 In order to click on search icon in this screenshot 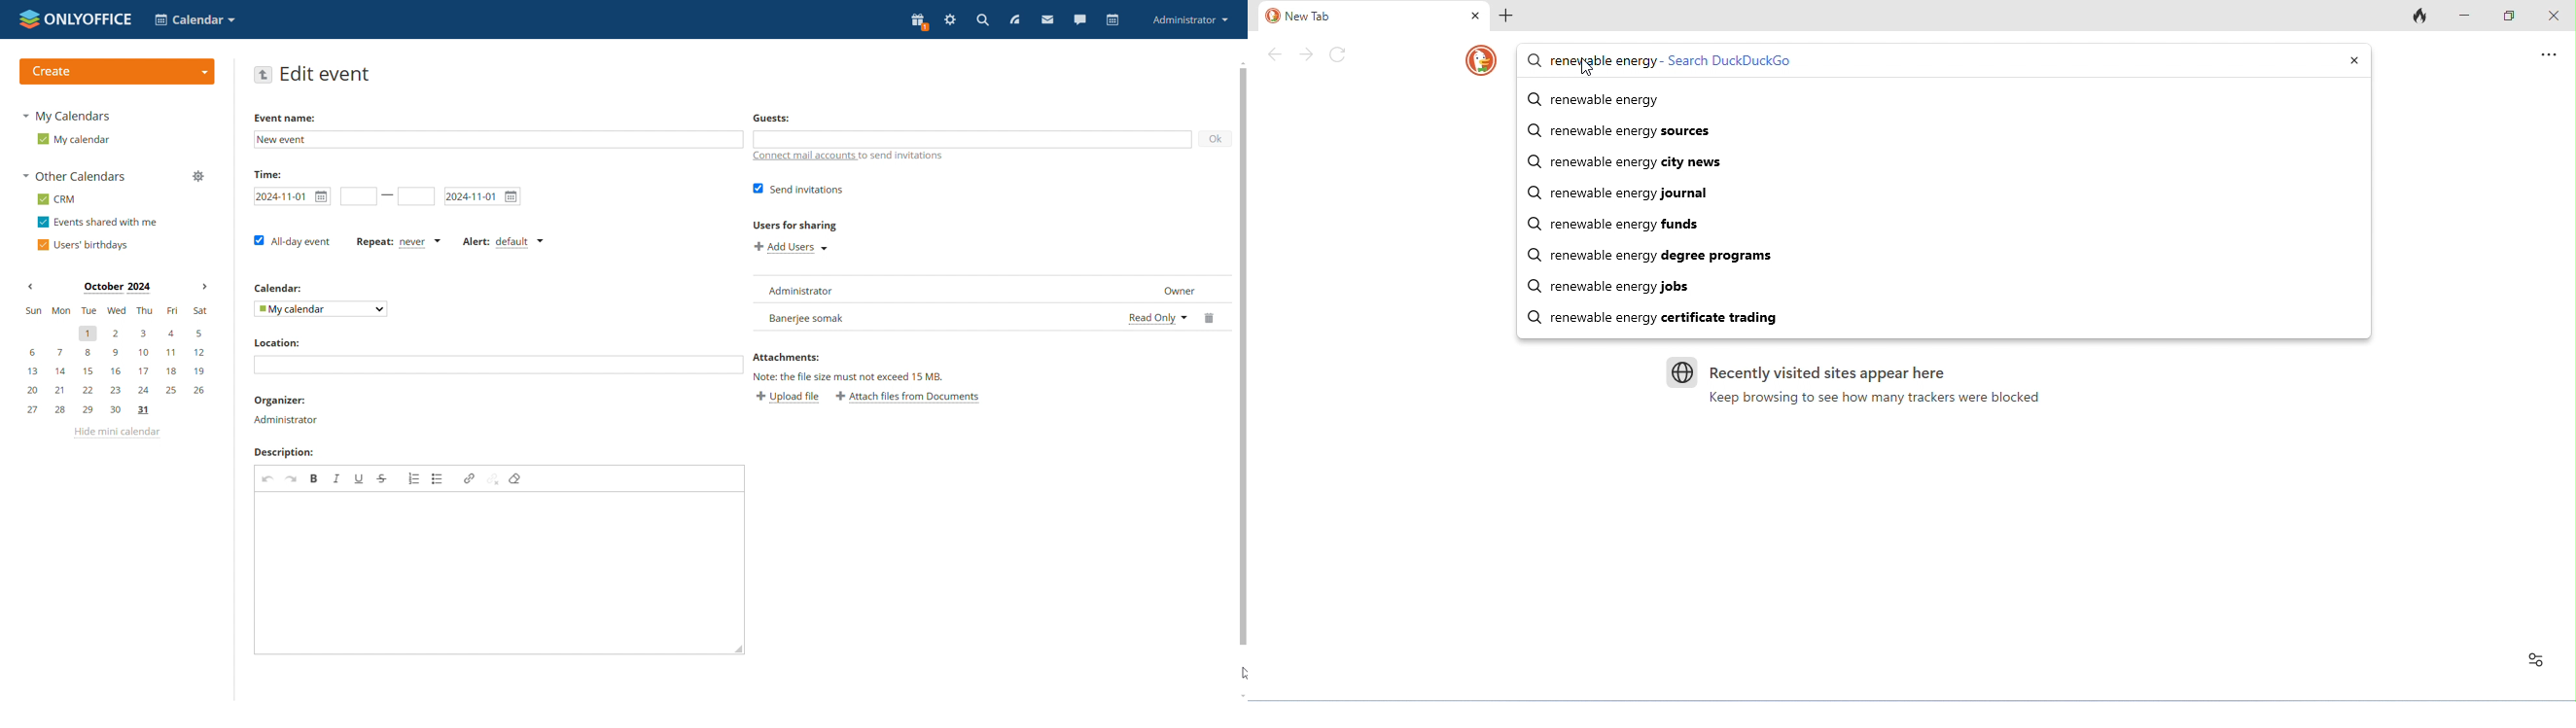, I will do `click(1534, 128)`.